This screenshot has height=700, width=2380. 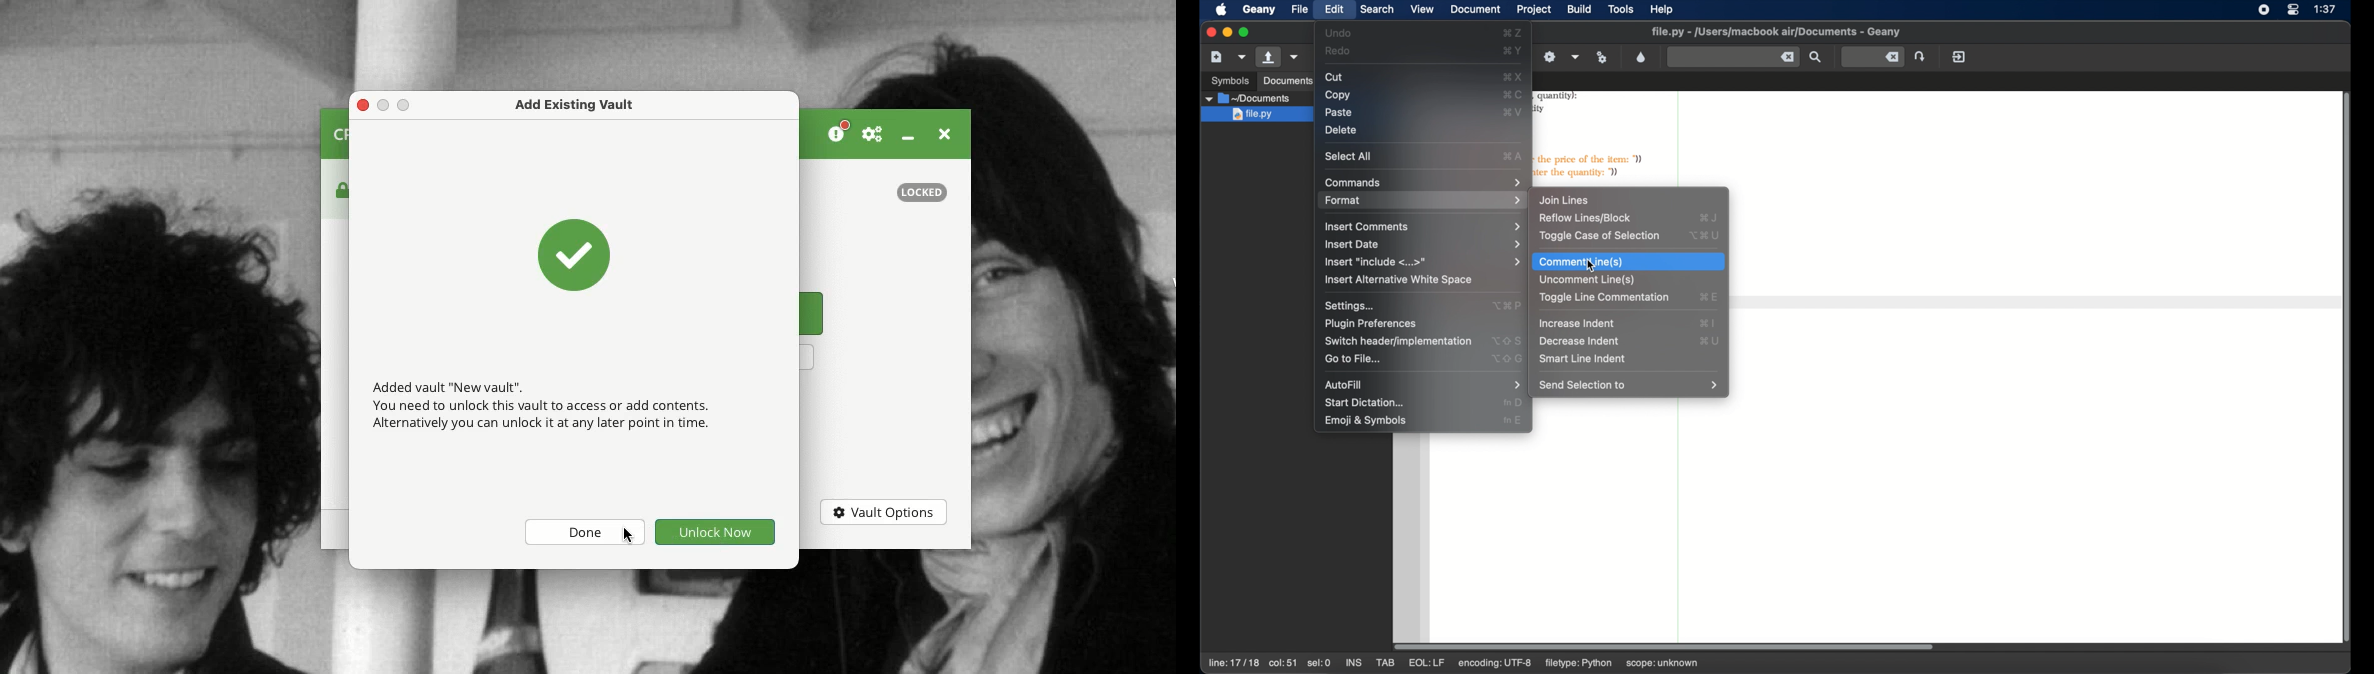 What do you see at coordinates (1707, 322) in the screenshot?
I see `increase indent` at bounding box center [1707, 322].